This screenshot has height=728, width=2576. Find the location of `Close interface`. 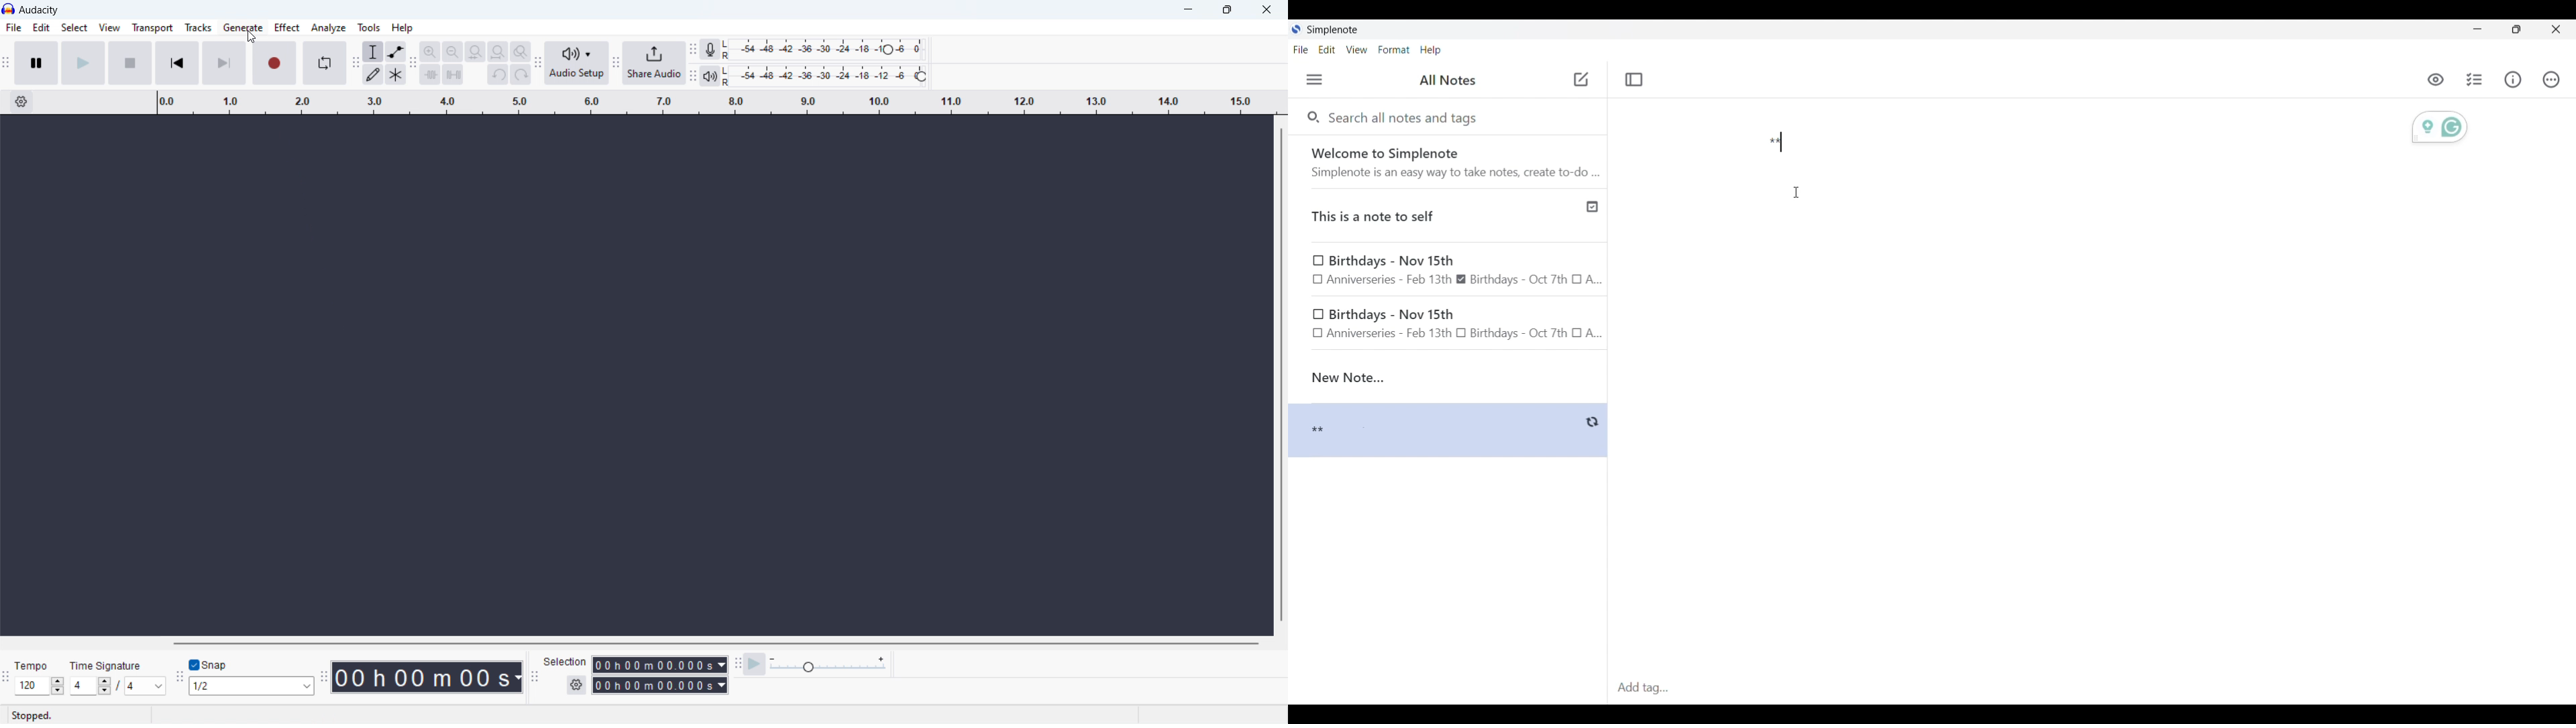

Close interface is located at coordinates (2556, 29).